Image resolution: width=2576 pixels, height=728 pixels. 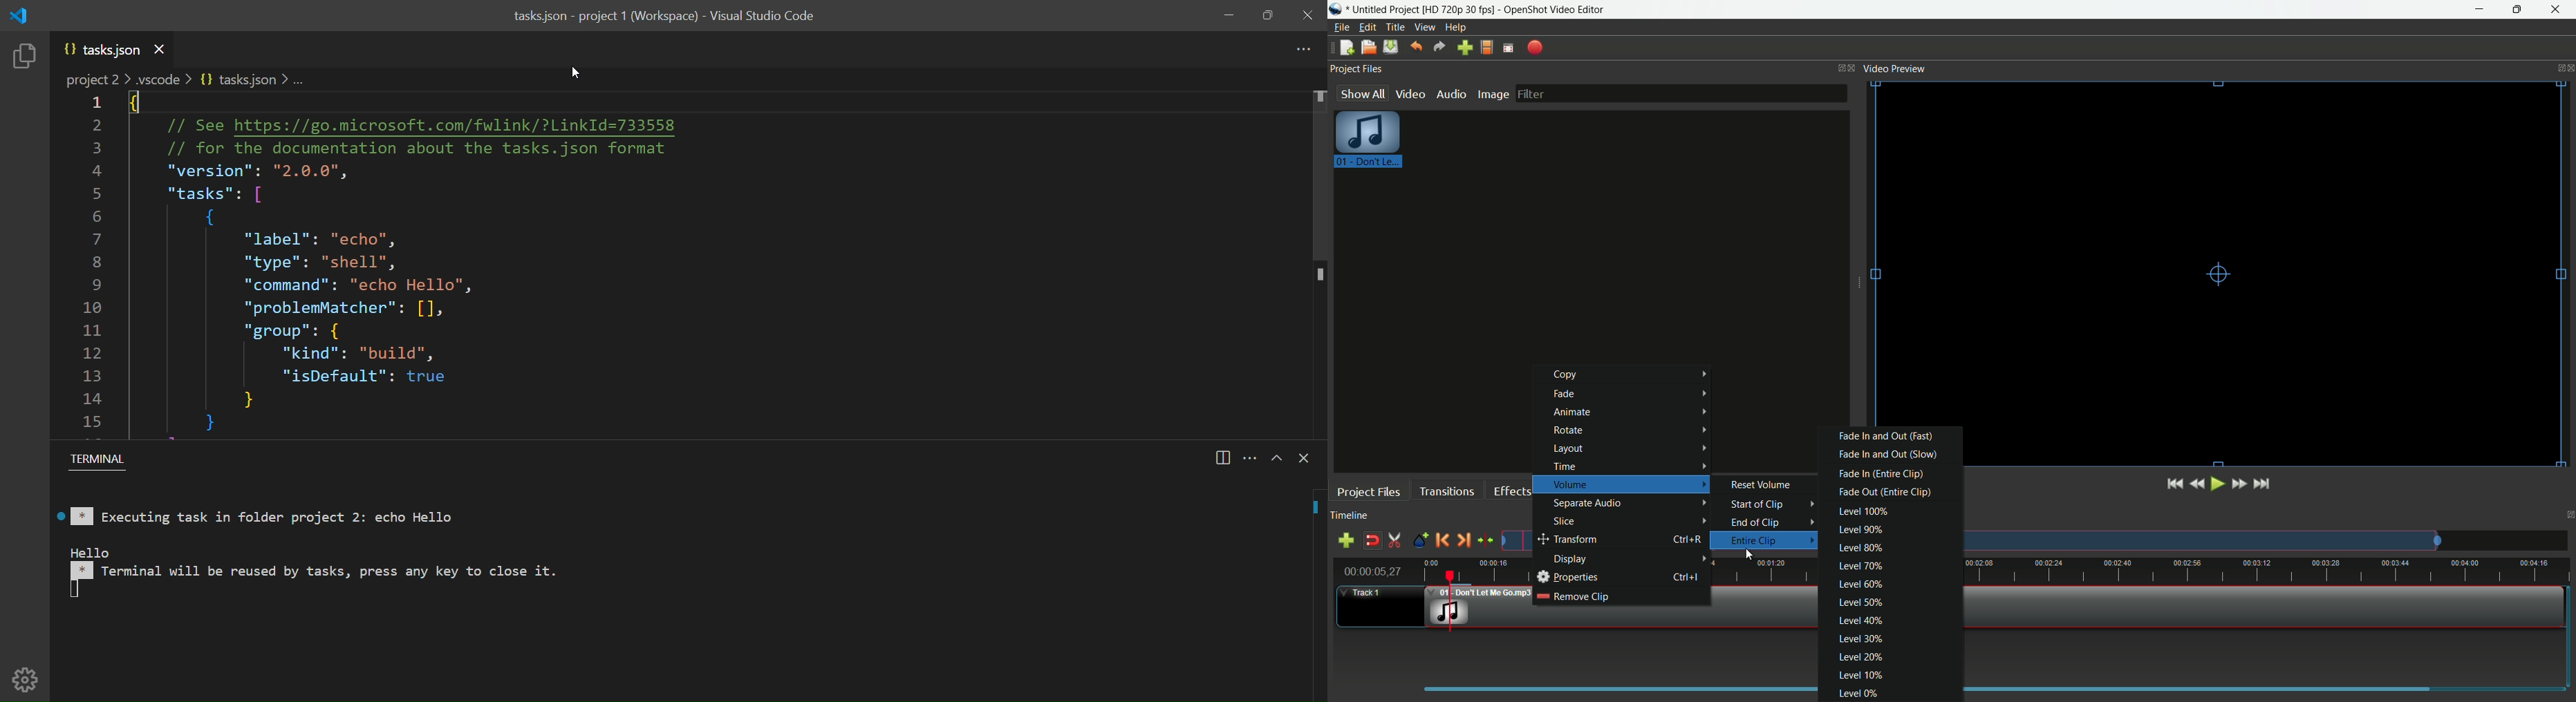 What do you see at coordinates (1631, 522) in the screenshot?
I see `slice` at bounding box center [1631, 522].